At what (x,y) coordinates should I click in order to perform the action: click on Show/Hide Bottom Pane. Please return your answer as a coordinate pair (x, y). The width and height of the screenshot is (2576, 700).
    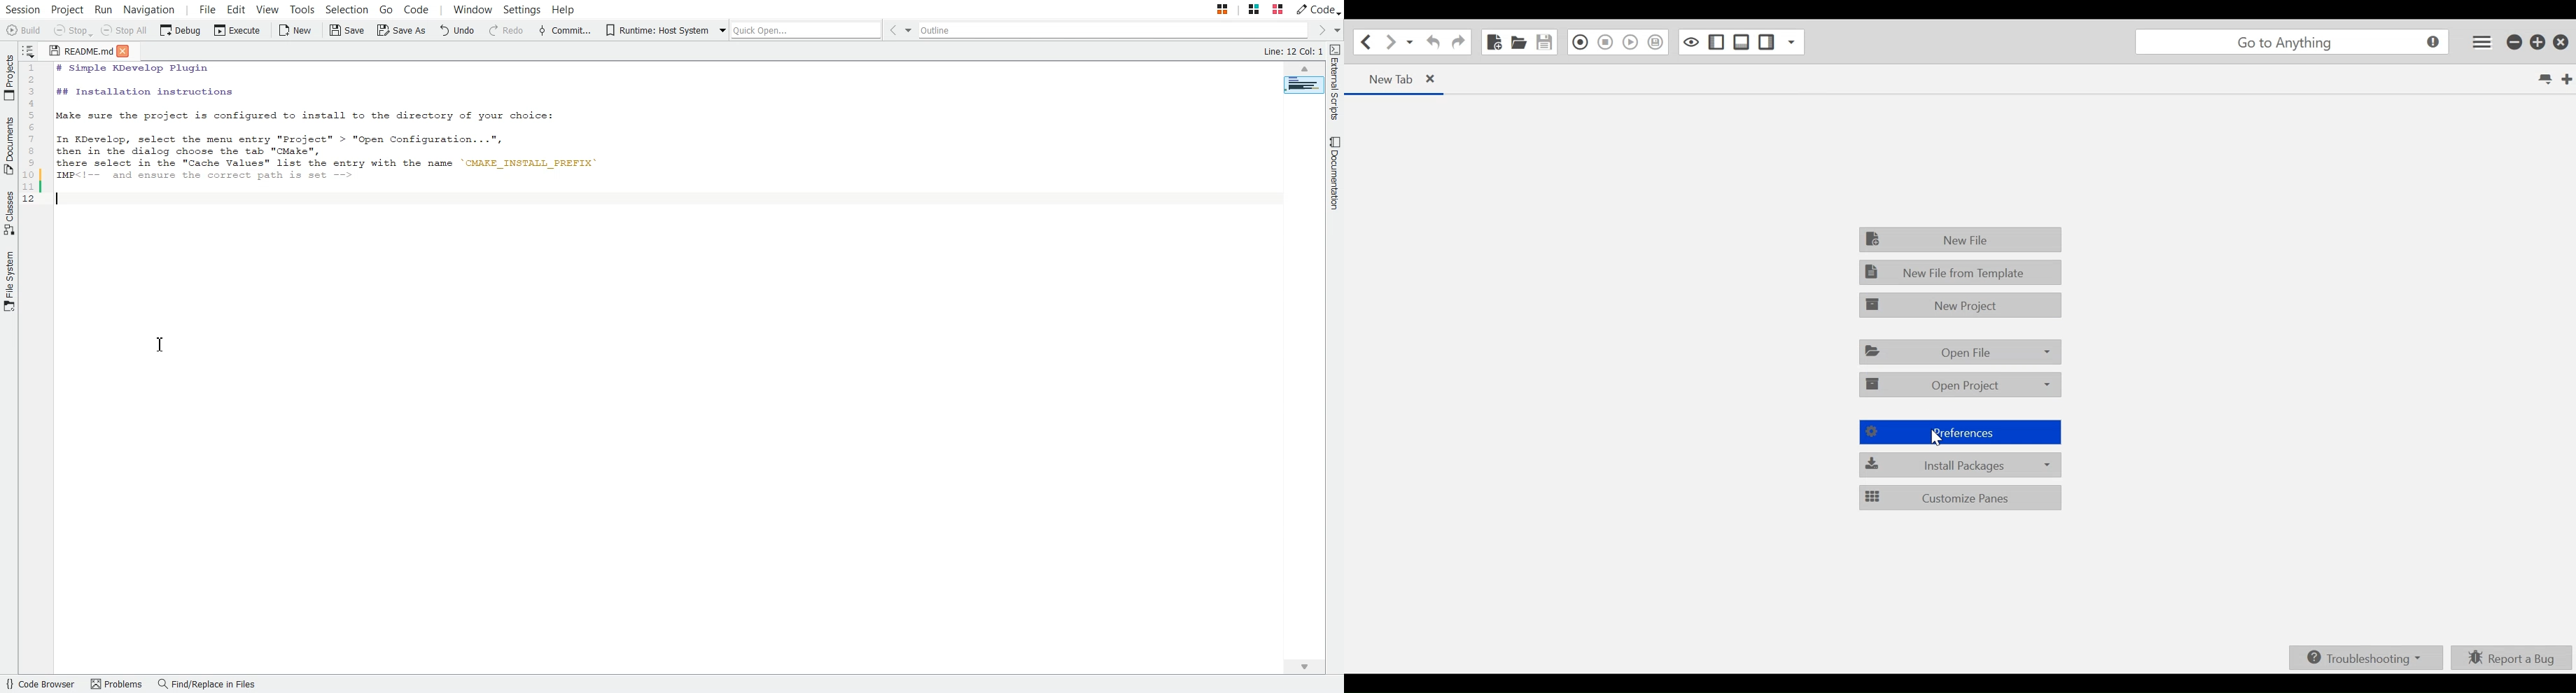
    Looking at the image, I should click on (1740, 42).